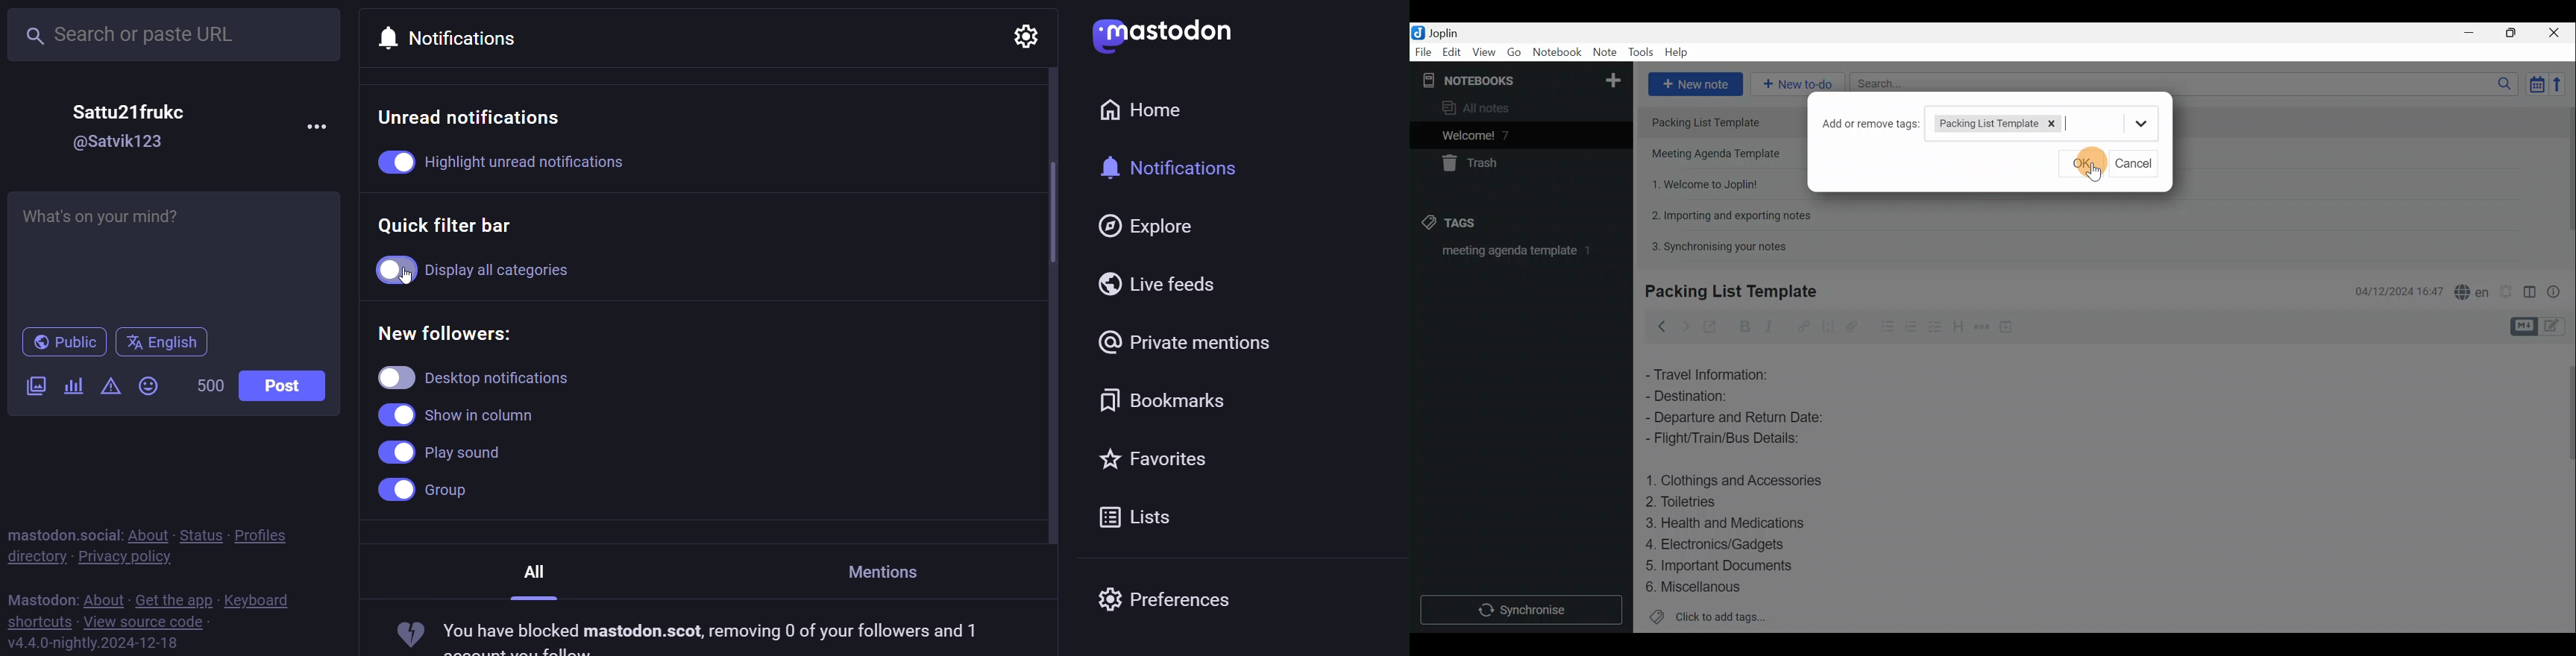 The image size is (2576, 672). Describe the element at coordinates (1711, 325) in the screenshot. I see `Toggle external editing` at that location.